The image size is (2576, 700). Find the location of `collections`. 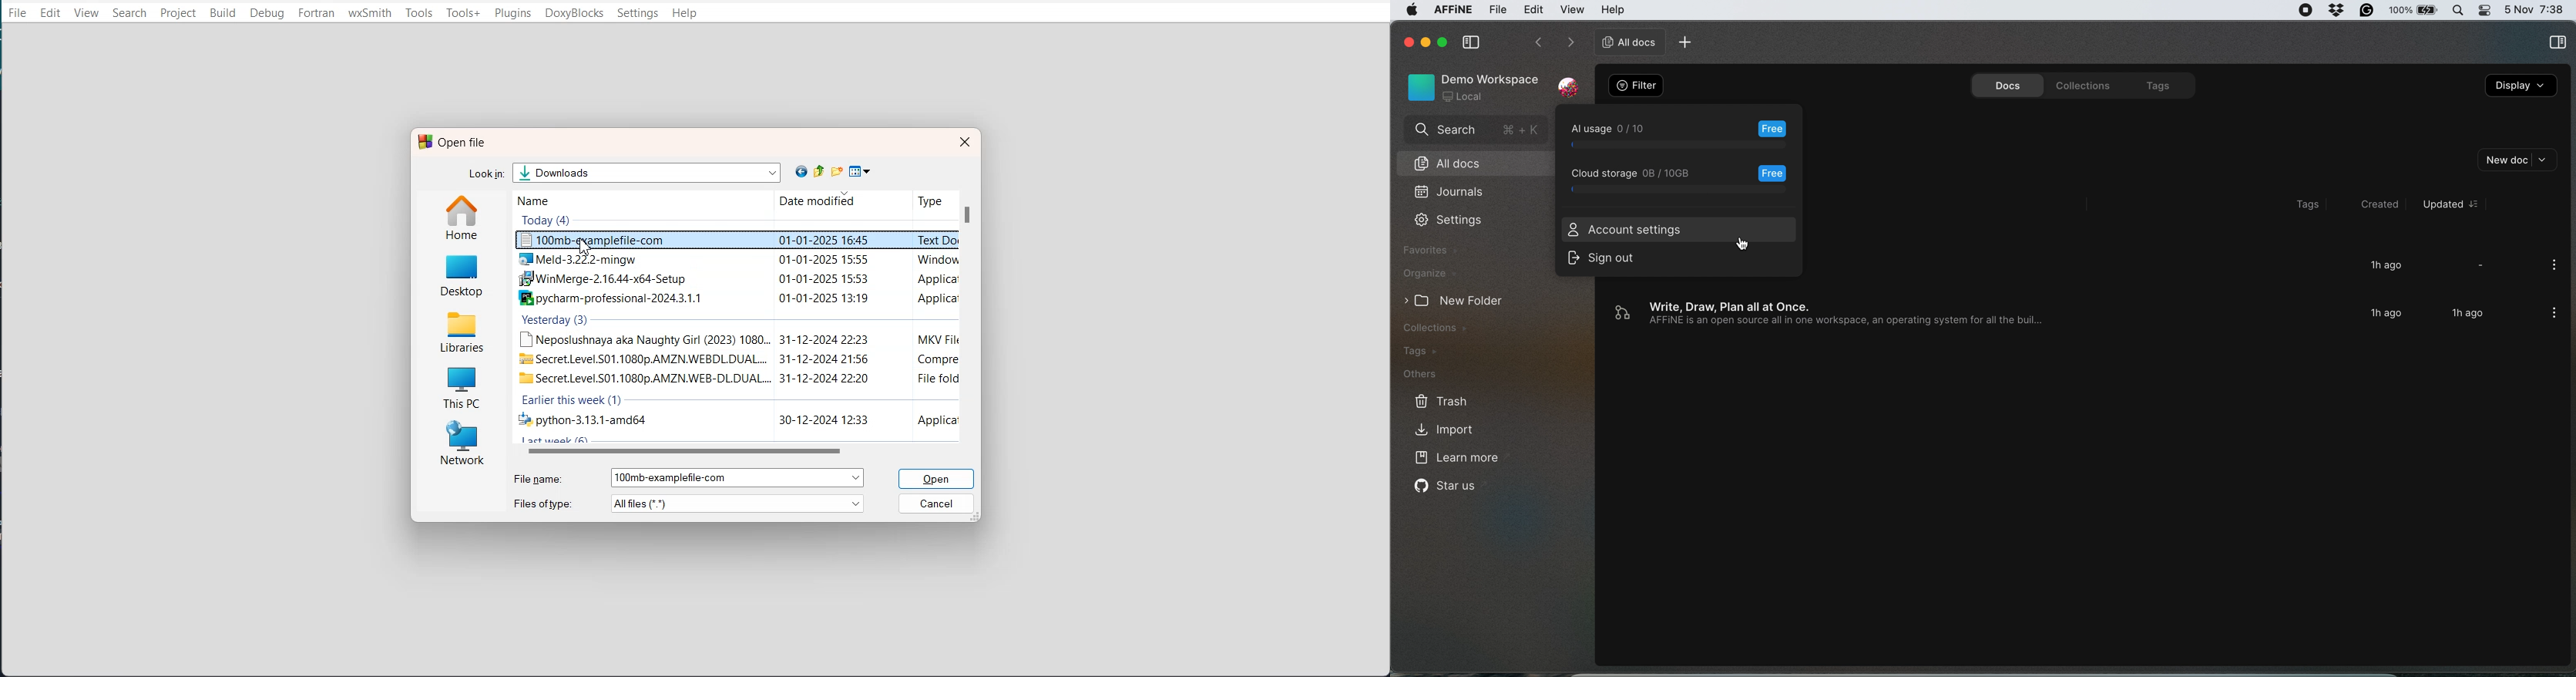

collections is located at coordinates (2080, 84).